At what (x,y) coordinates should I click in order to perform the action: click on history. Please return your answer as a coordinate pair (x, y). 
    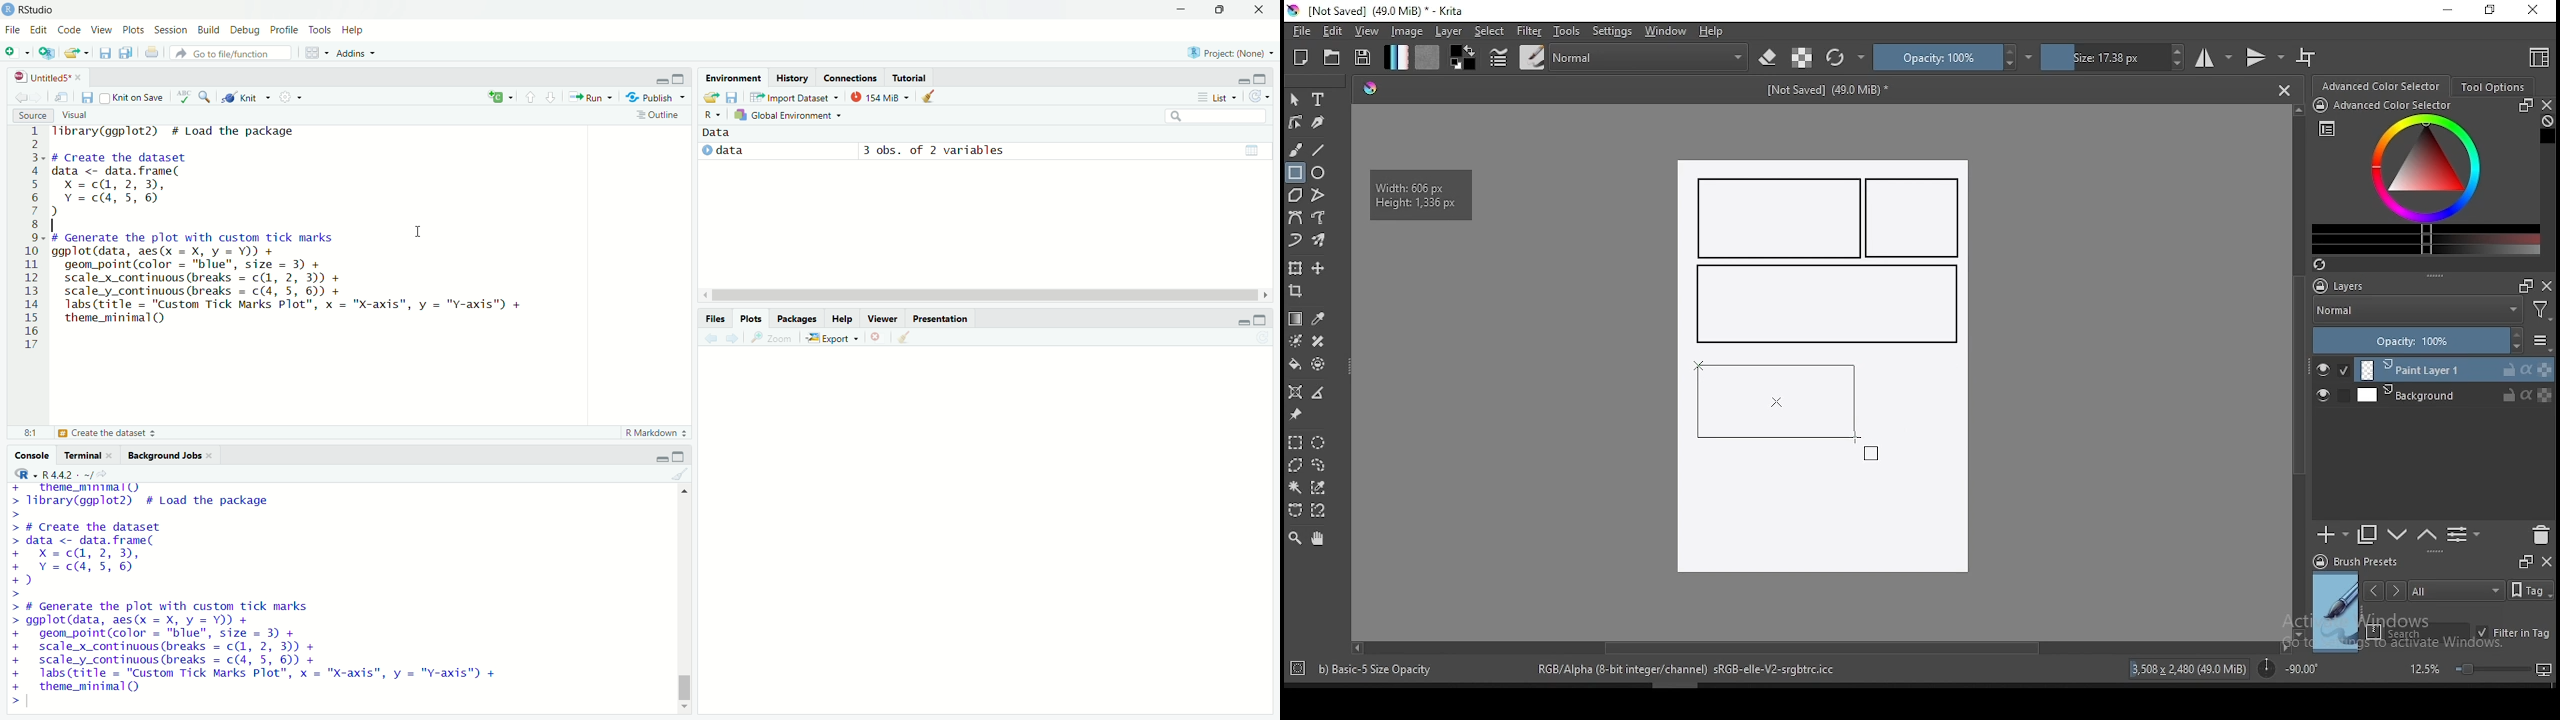
    Looking at the image, I should click on (791, 77).